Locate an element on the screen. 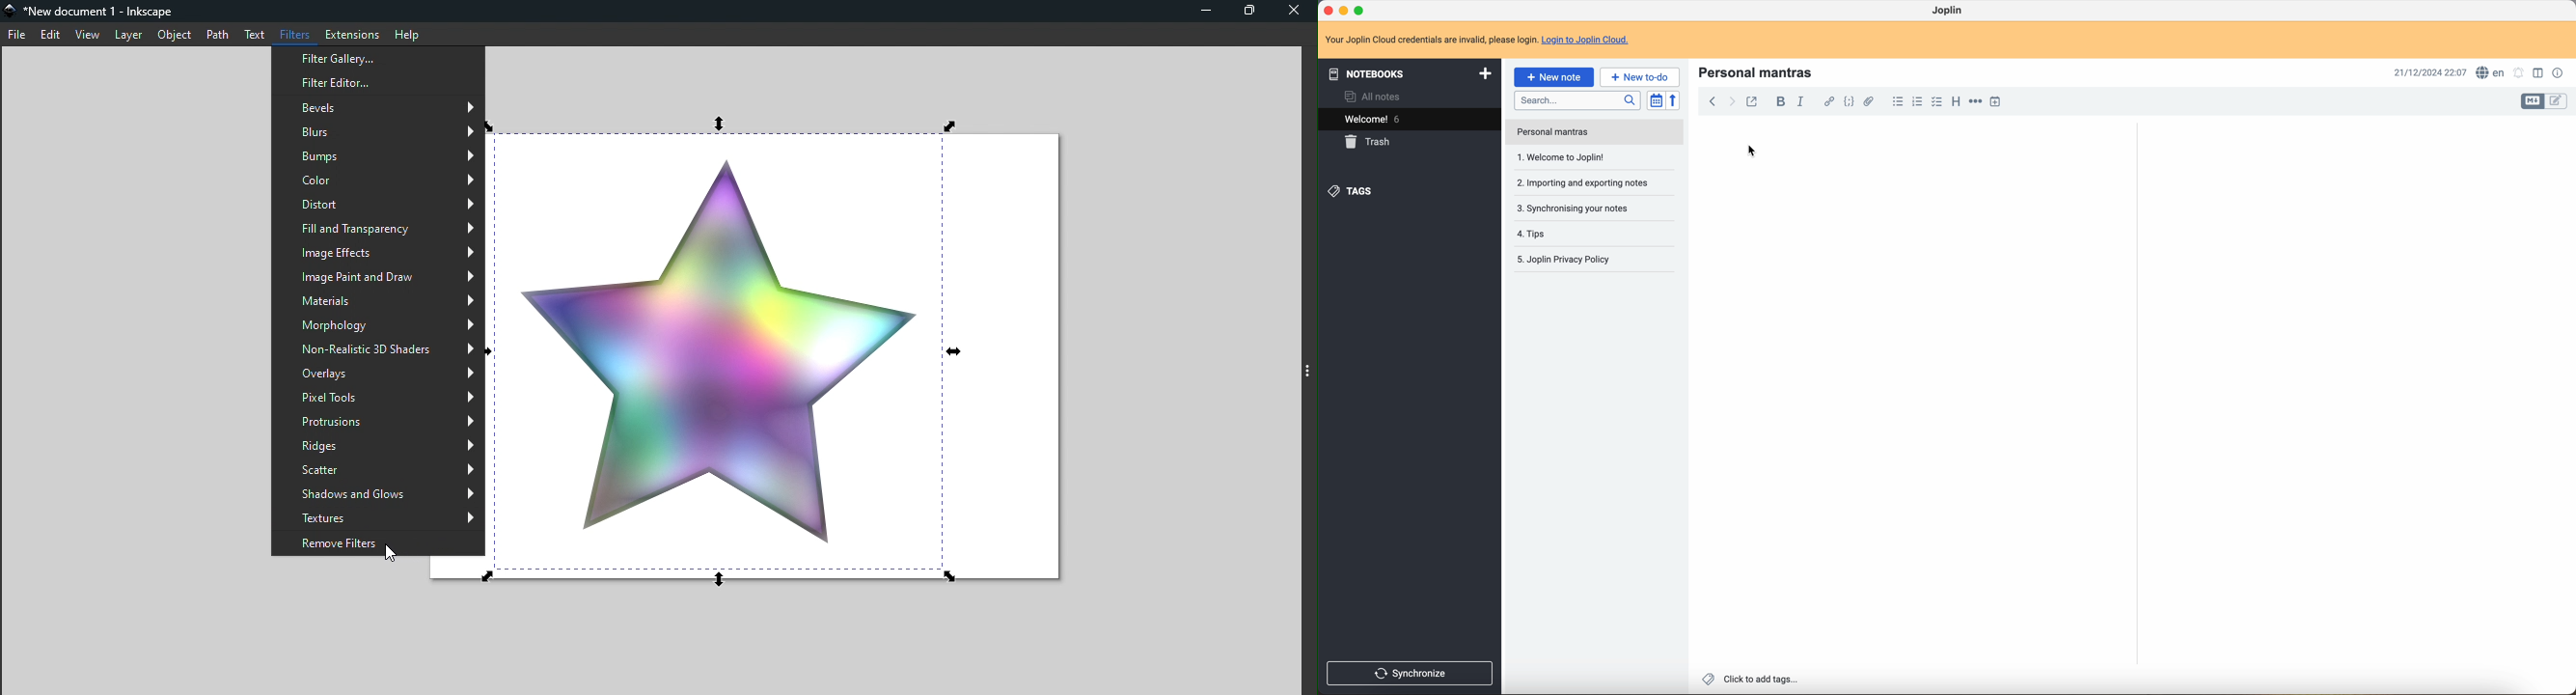 This screenshot has width=2576, height=700. code is located at coordinates (1850, 103).